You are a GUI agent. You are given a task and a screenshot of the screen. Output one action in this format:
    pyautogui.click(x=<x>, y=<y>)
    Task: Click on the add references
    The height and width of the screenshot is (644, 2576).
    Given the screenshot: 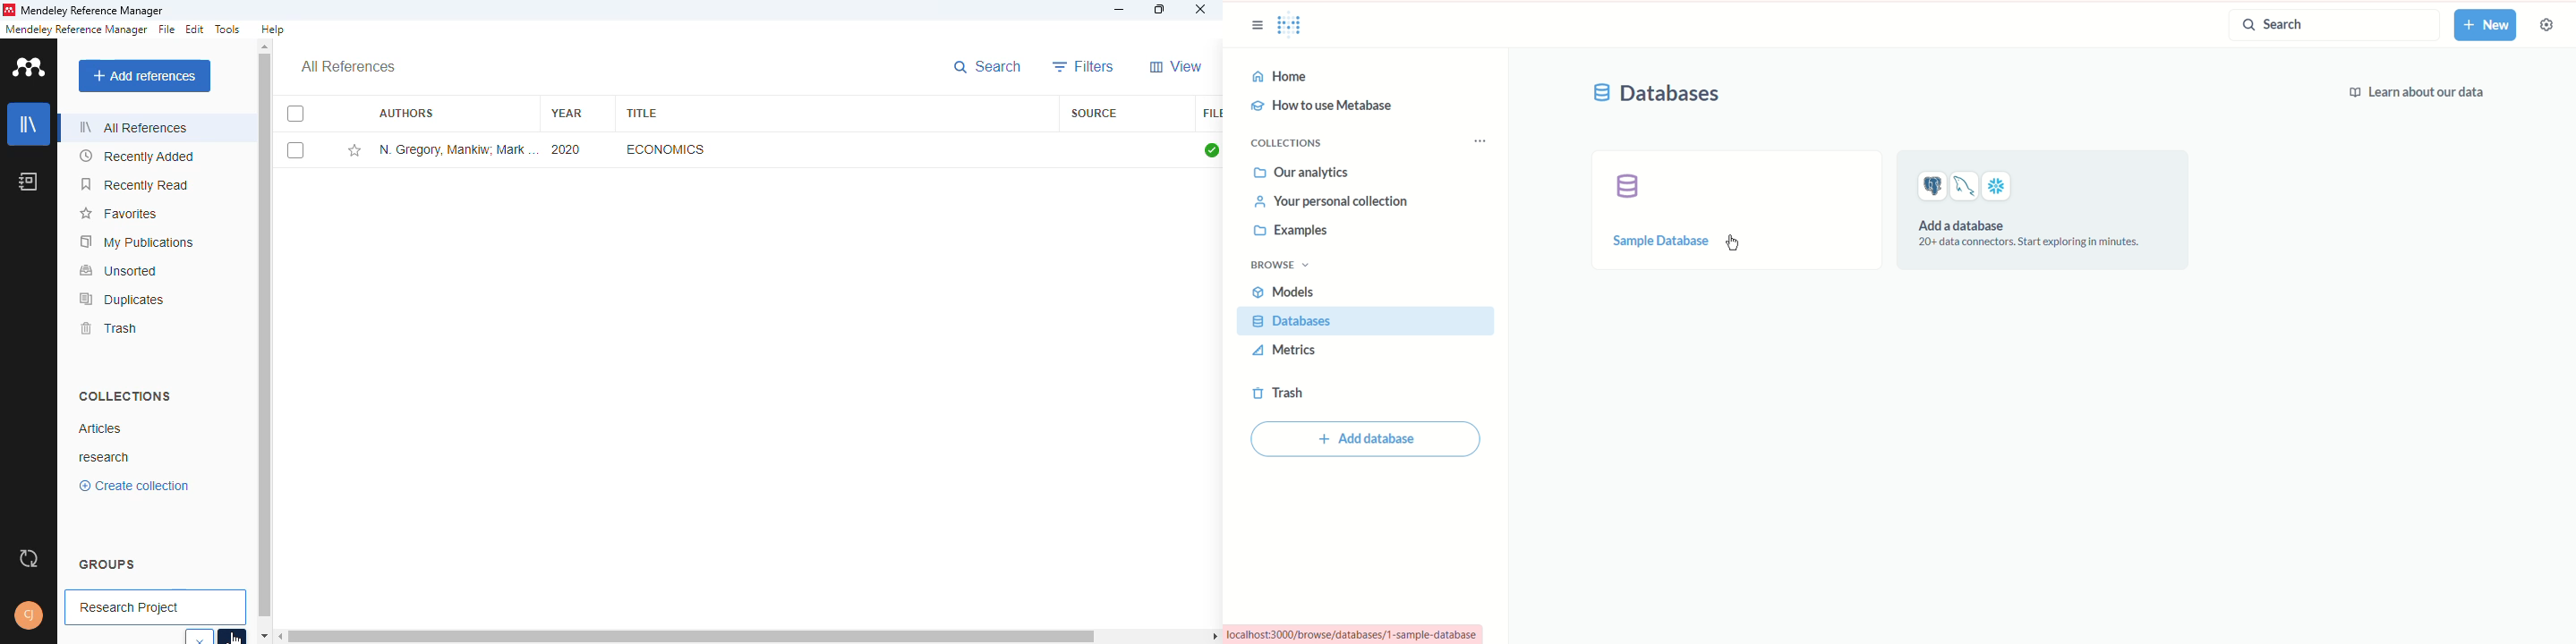 What is the action you would take?
    pyautogui.click(x=145, y=76)
    